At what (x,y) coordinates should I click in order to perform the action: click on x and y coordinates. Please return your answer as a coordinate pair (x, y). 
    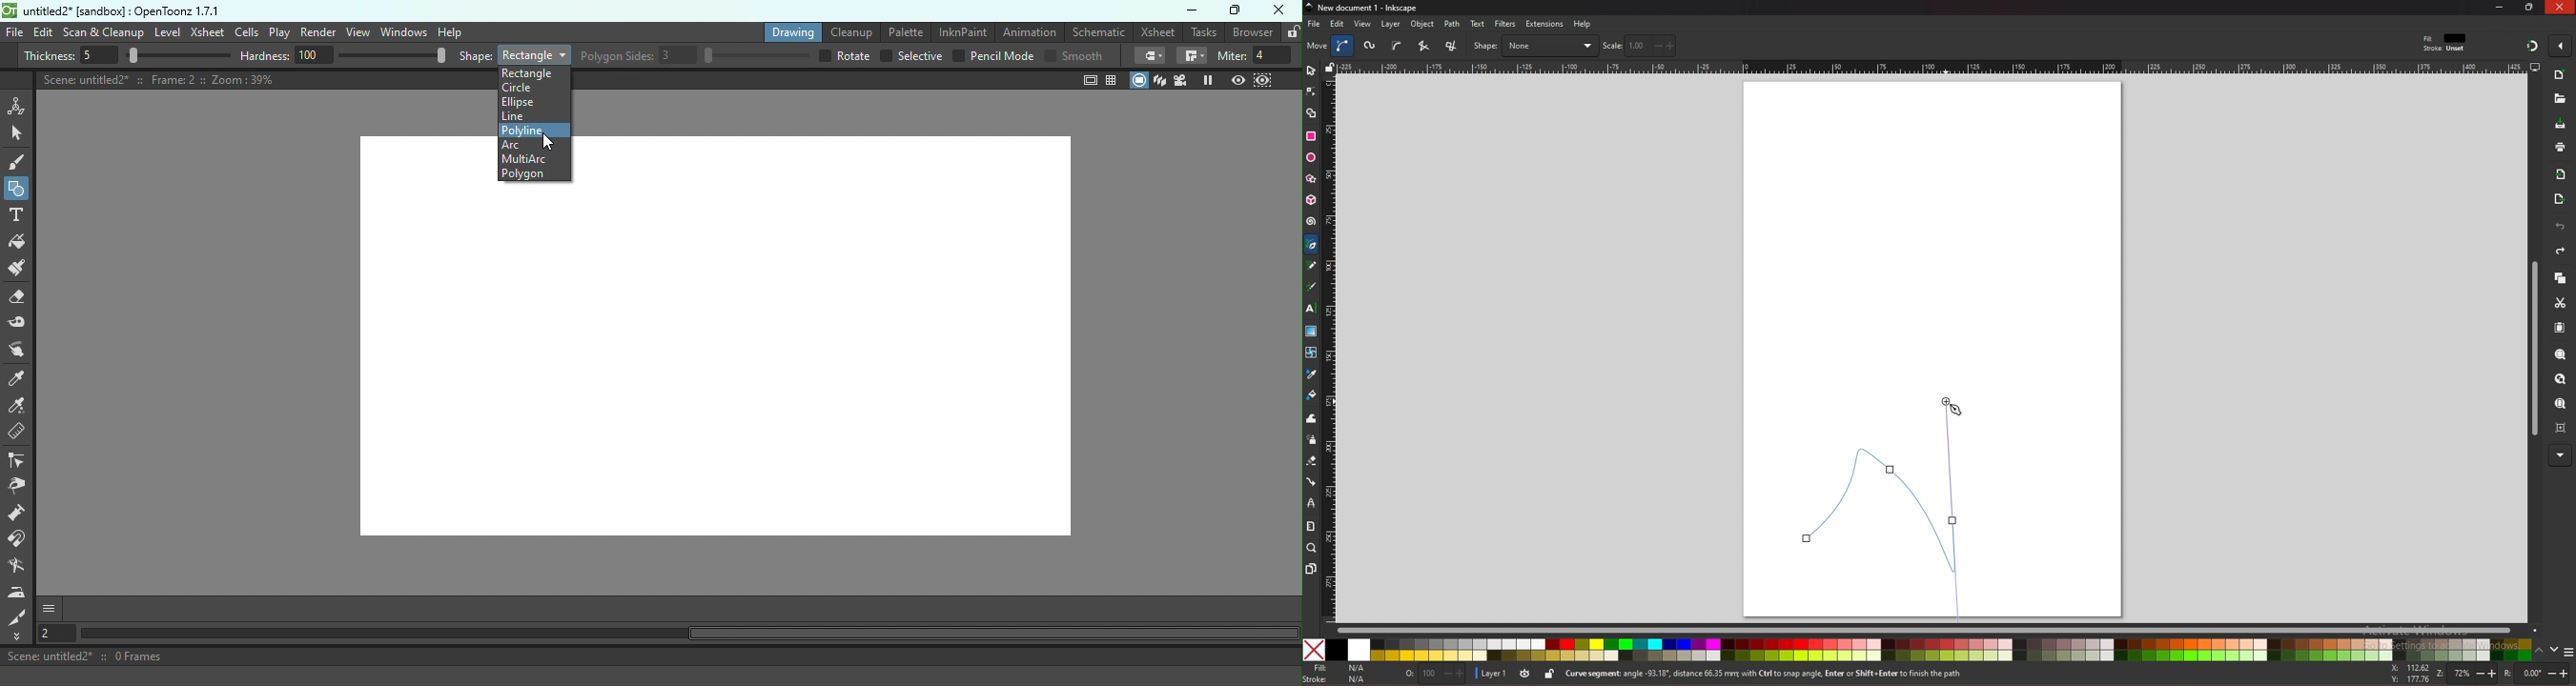
    Looking at the image, I should click on (2410, 673).